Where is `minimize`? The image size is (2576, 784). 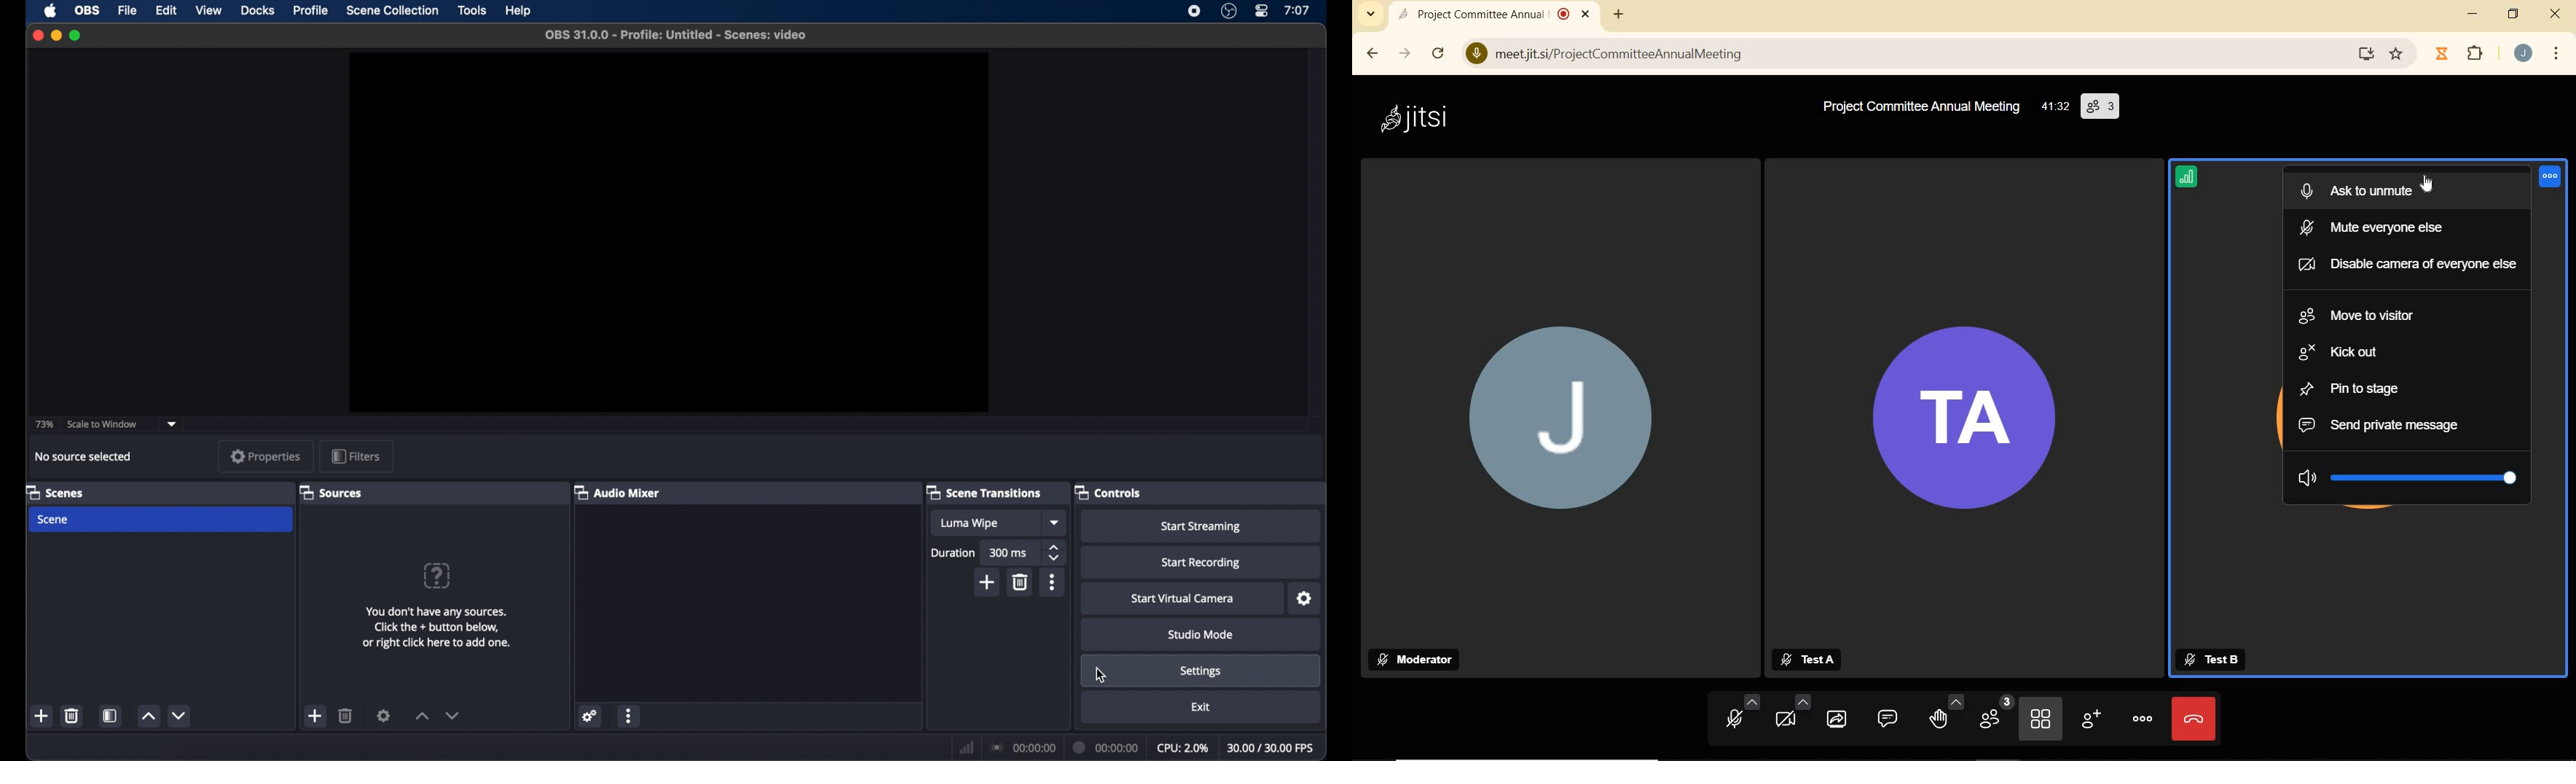
minimize is located at coordinates (56, 35).